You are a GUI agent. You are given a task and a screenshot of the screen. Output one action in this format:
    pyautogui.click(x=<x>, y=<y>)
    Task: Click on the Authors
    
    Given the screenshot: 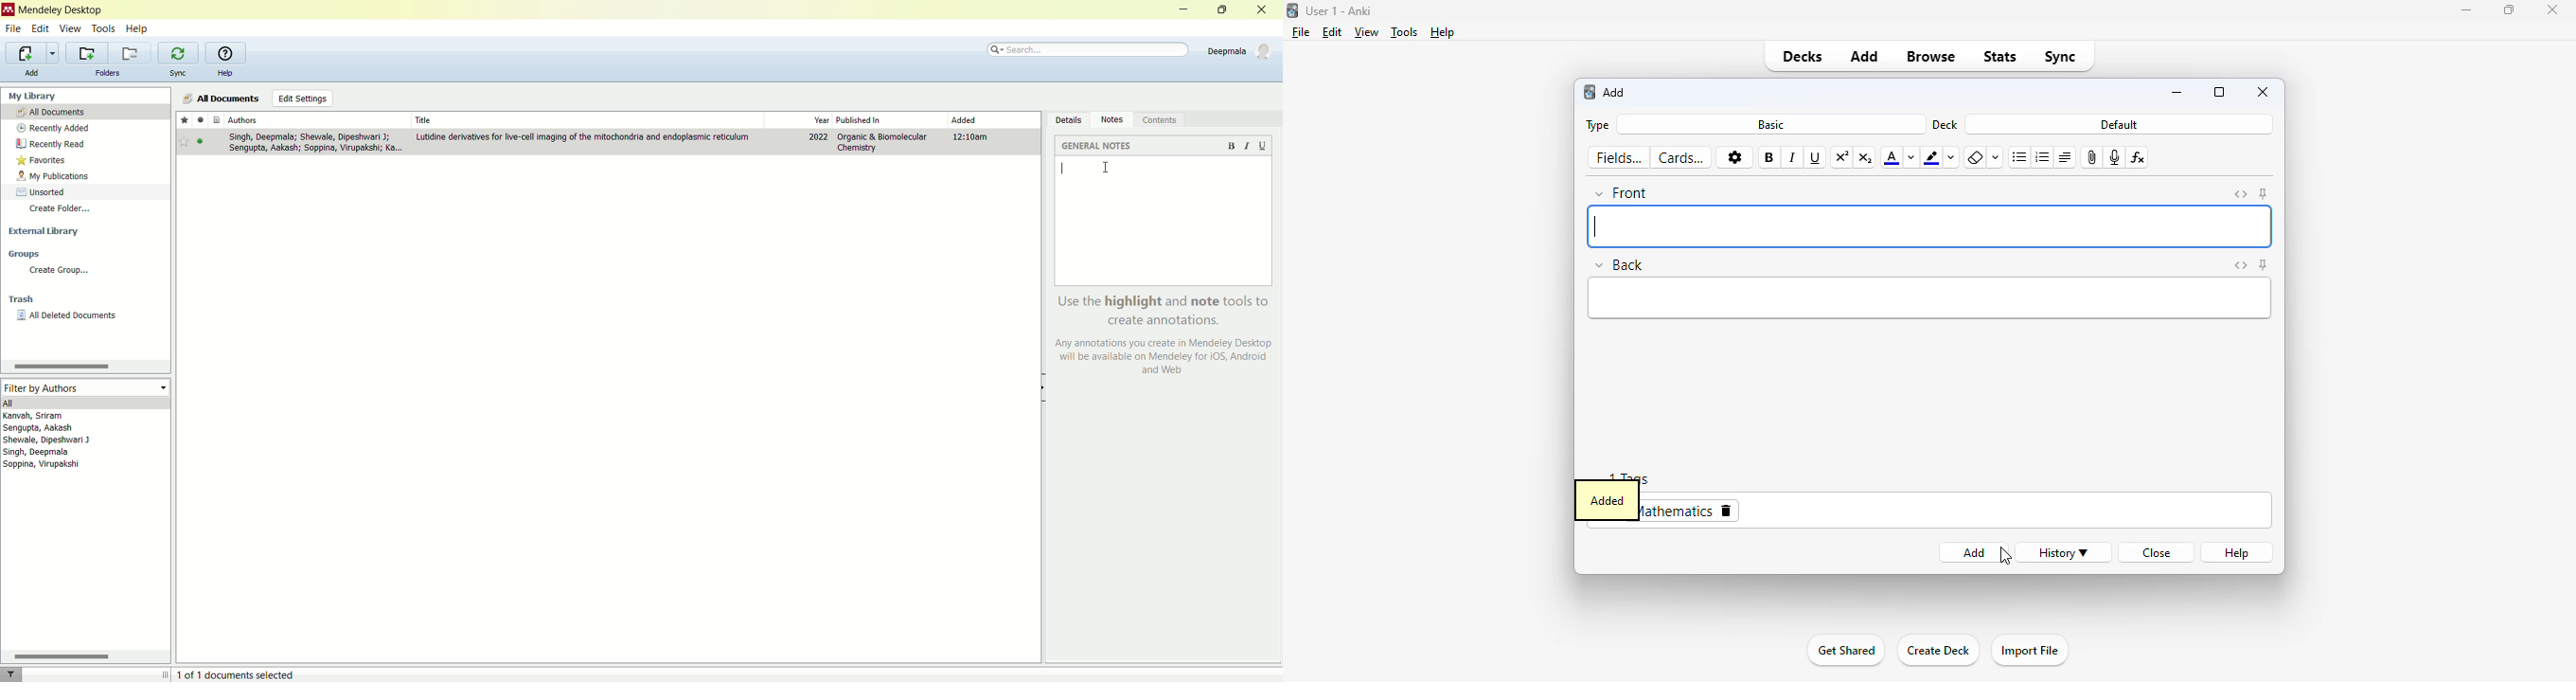 What is the action you would take?
    pyautogui.click(x=316, y=120)
    